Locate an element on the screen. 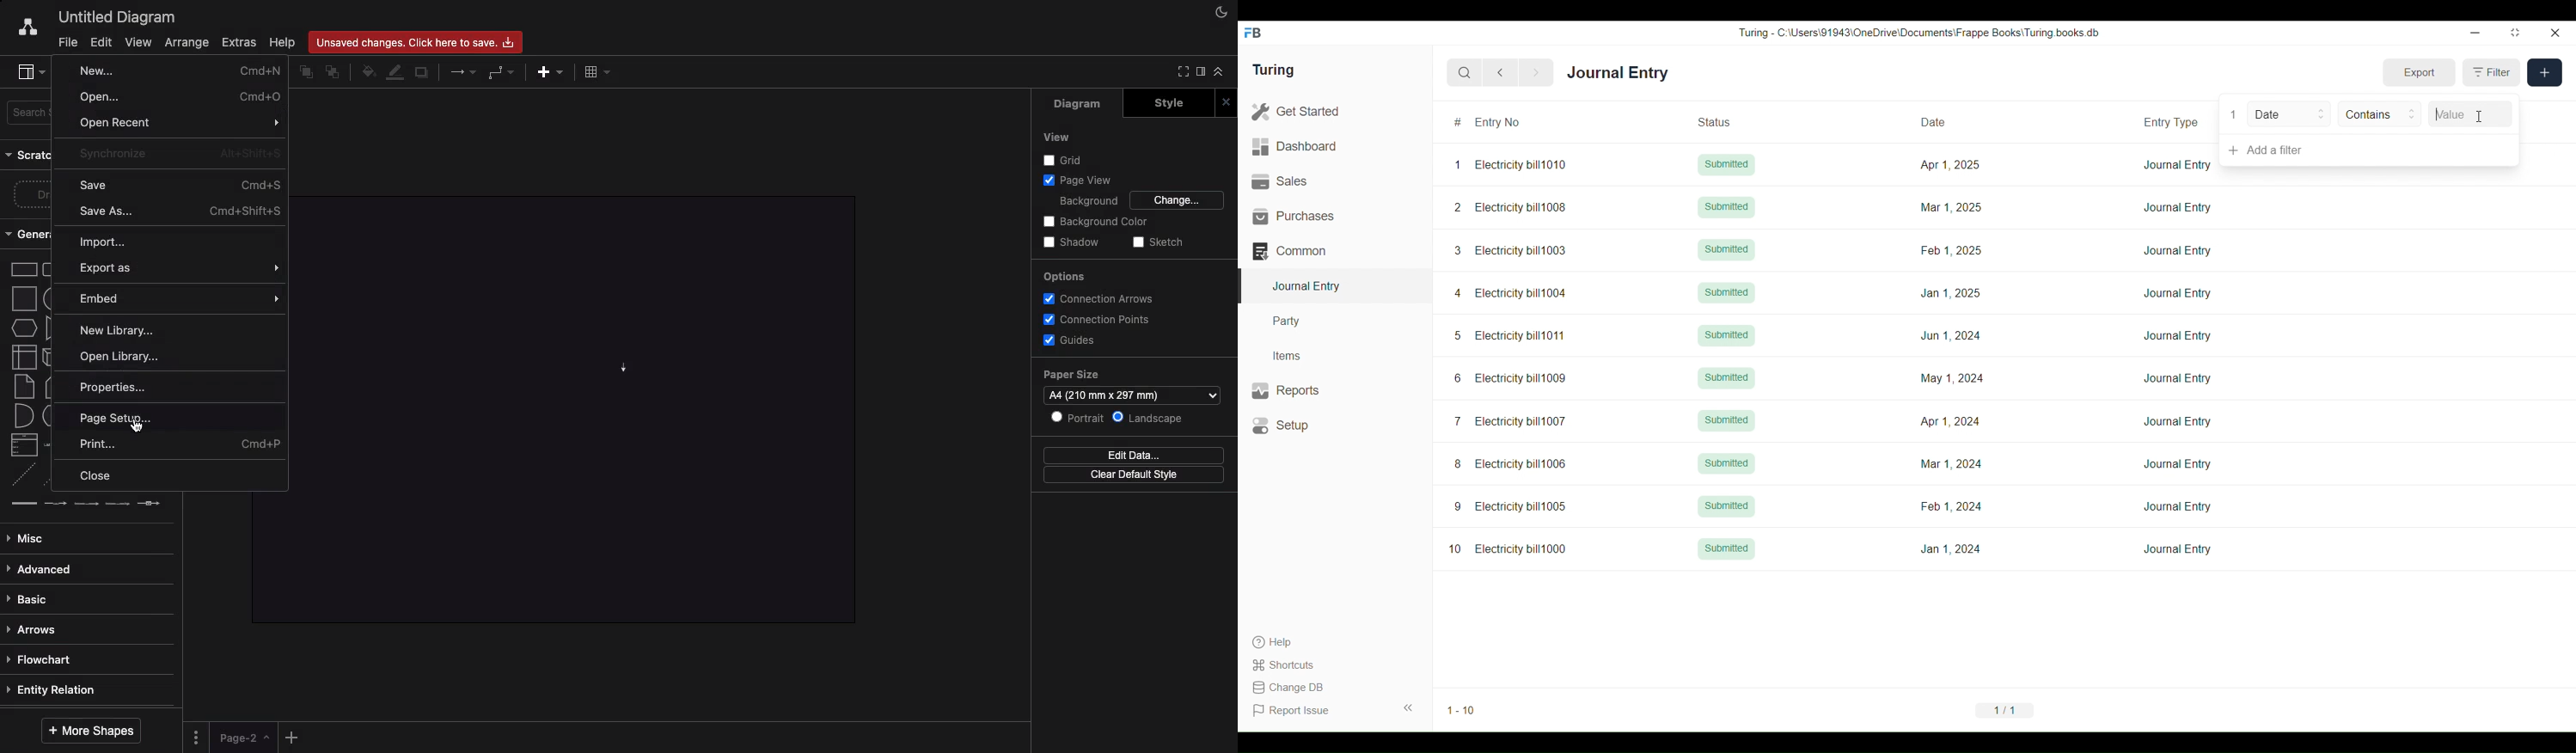 The height and width of the screenshot is (756, 2576). Open Recents is located at coordinates (117, 123).